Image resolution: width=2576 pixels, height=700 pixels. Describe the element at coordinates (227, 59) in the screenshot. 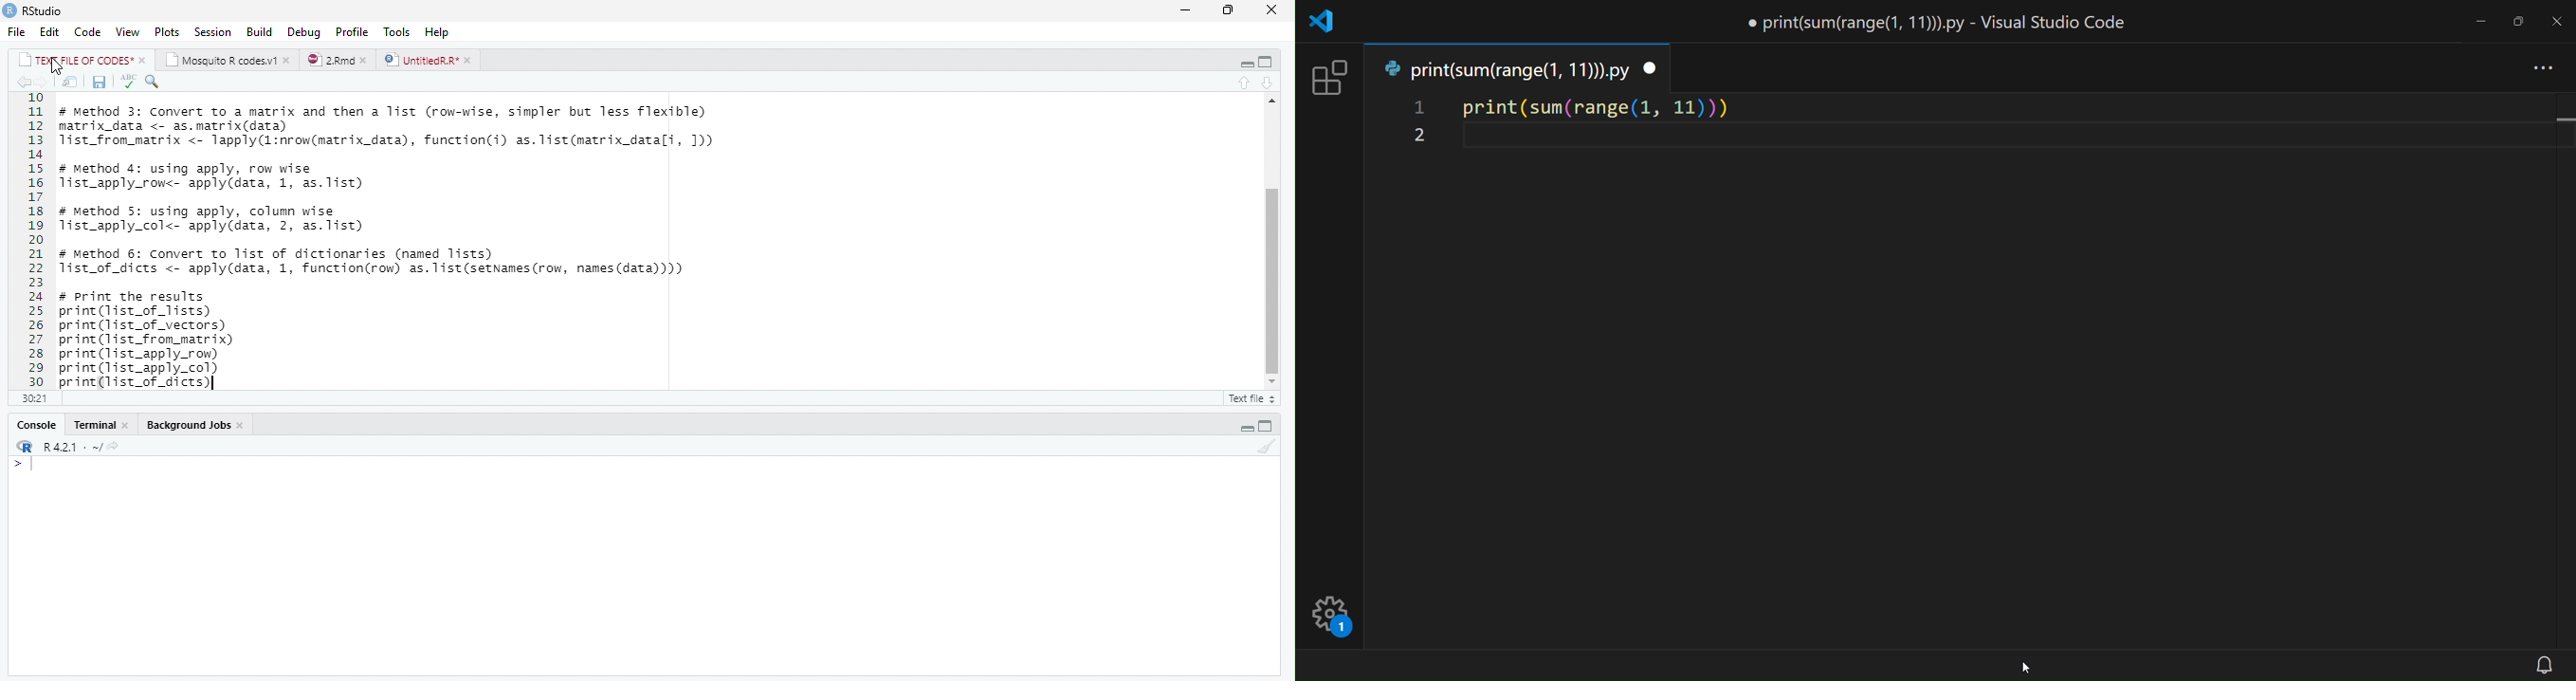

I see `Mosquito R codes.v1` at that location.